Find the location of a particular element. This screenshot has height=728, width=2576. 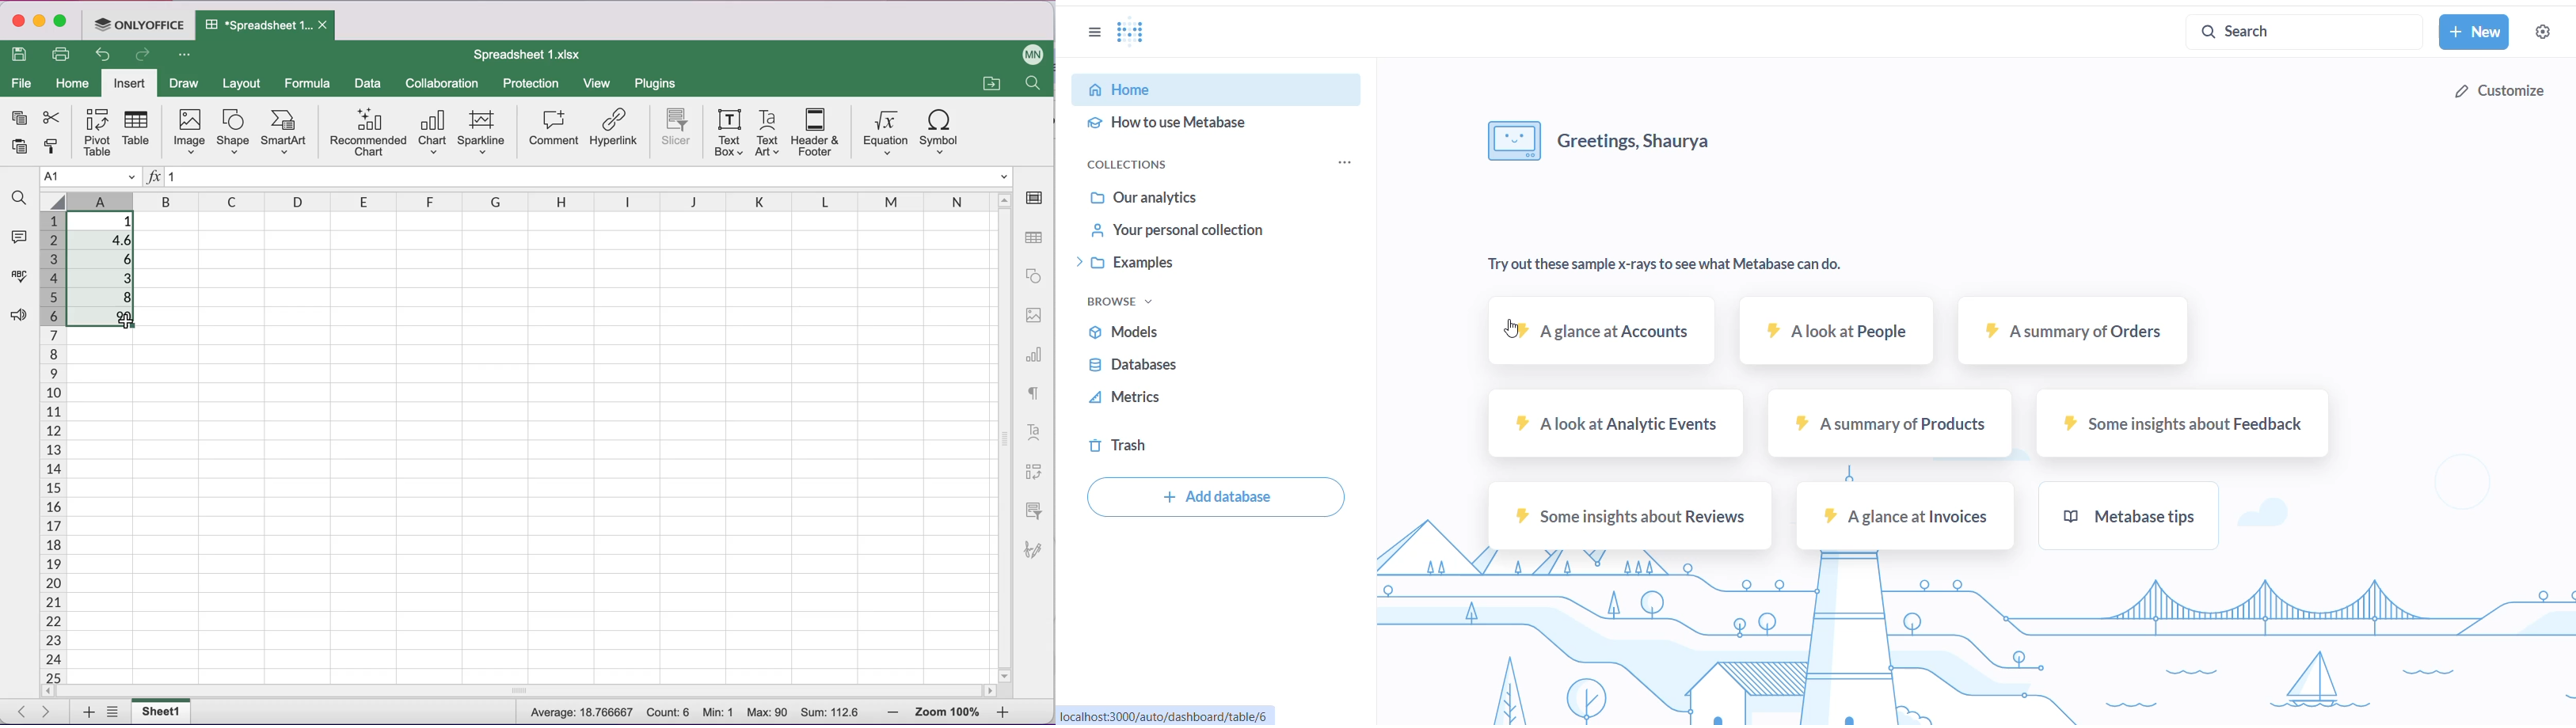

recommended chart is located at coordinates (366, 134).